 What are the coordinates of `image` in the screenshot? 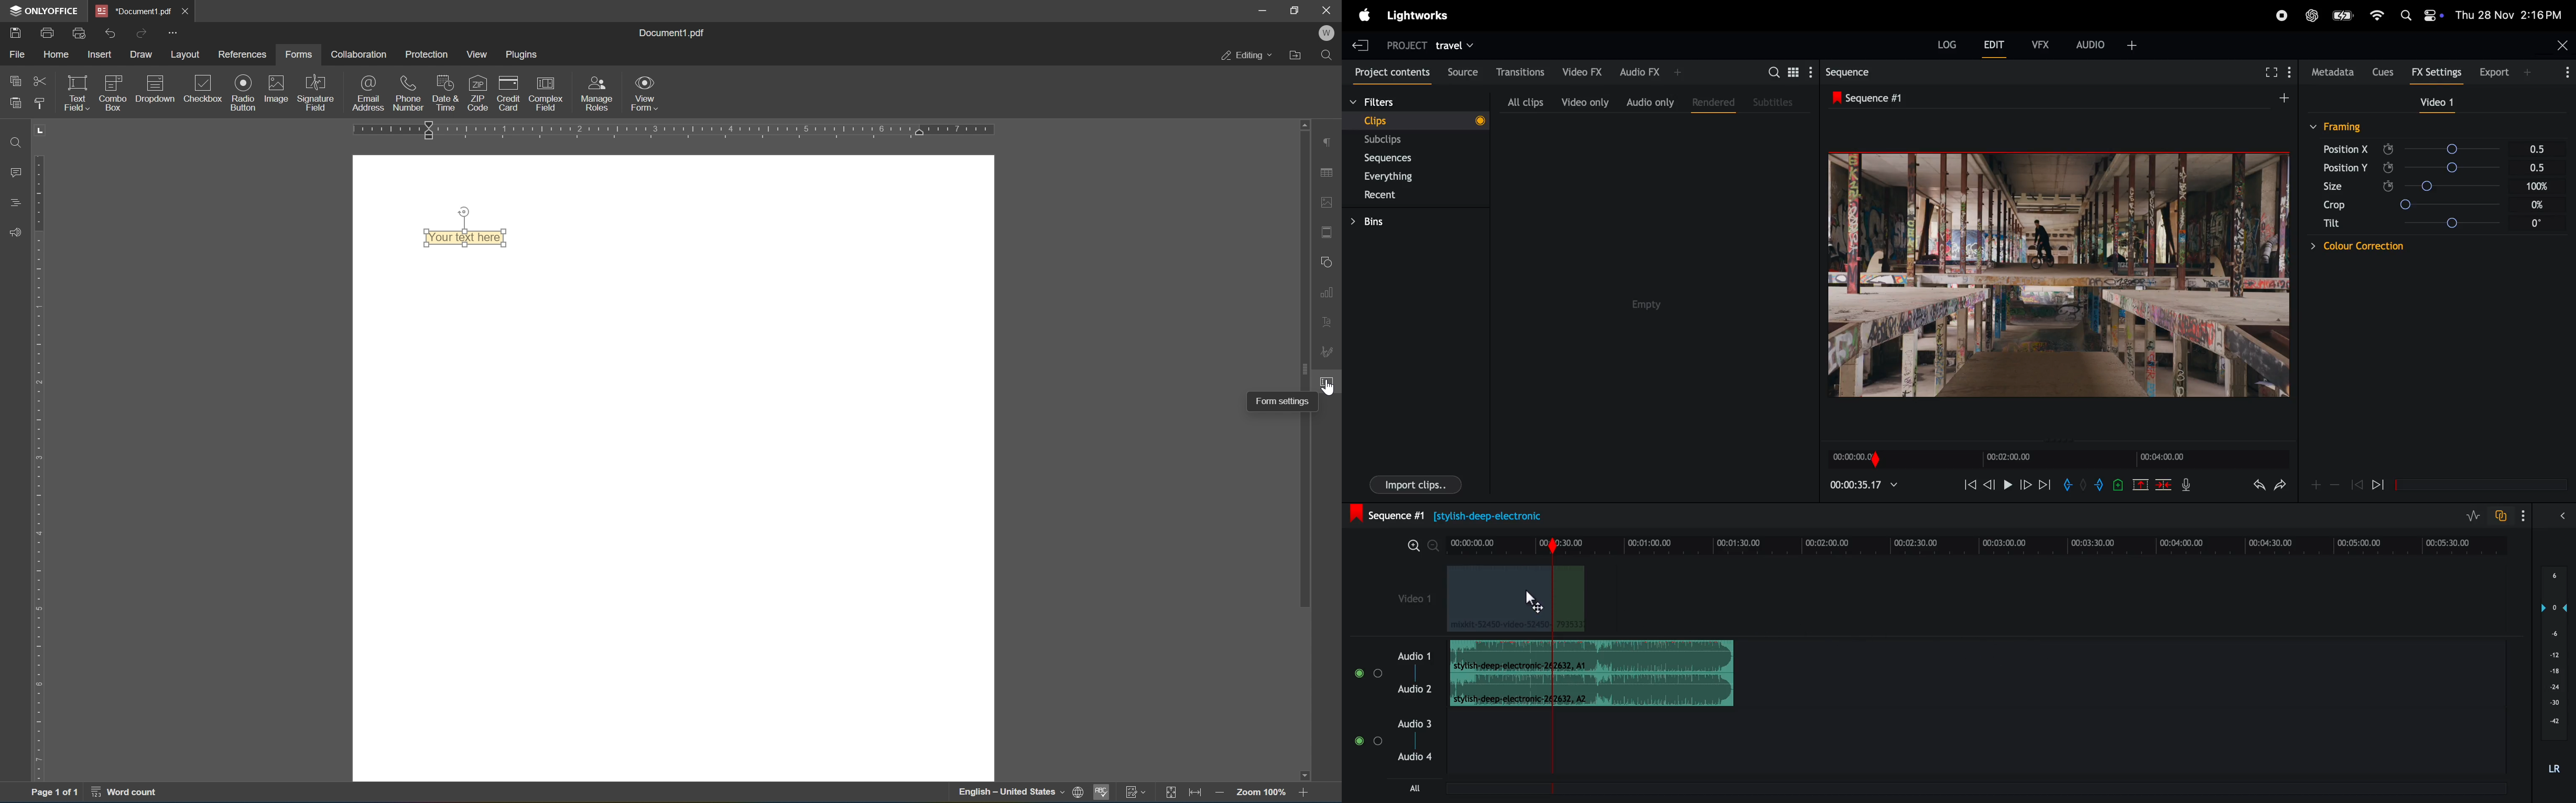 It's located at (275, 88).